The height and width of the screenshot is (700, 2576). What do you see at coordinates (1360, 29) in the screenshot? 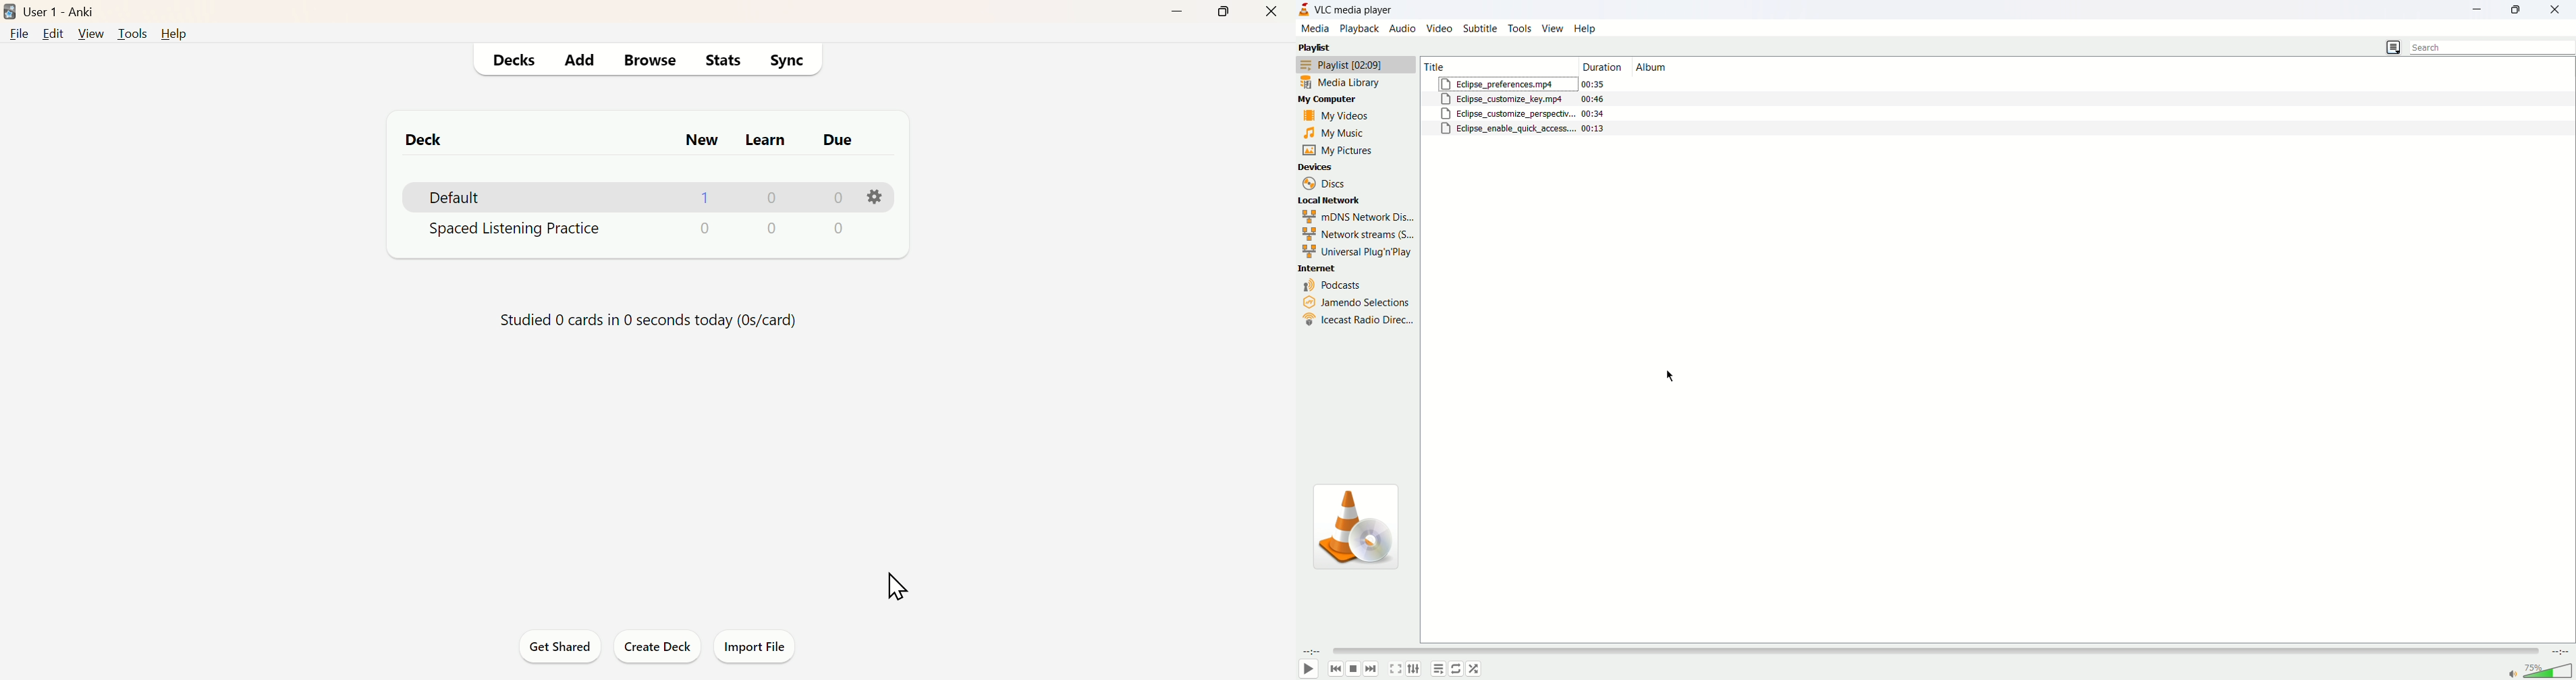
I see `playback` at bounding box center [1360, 29].